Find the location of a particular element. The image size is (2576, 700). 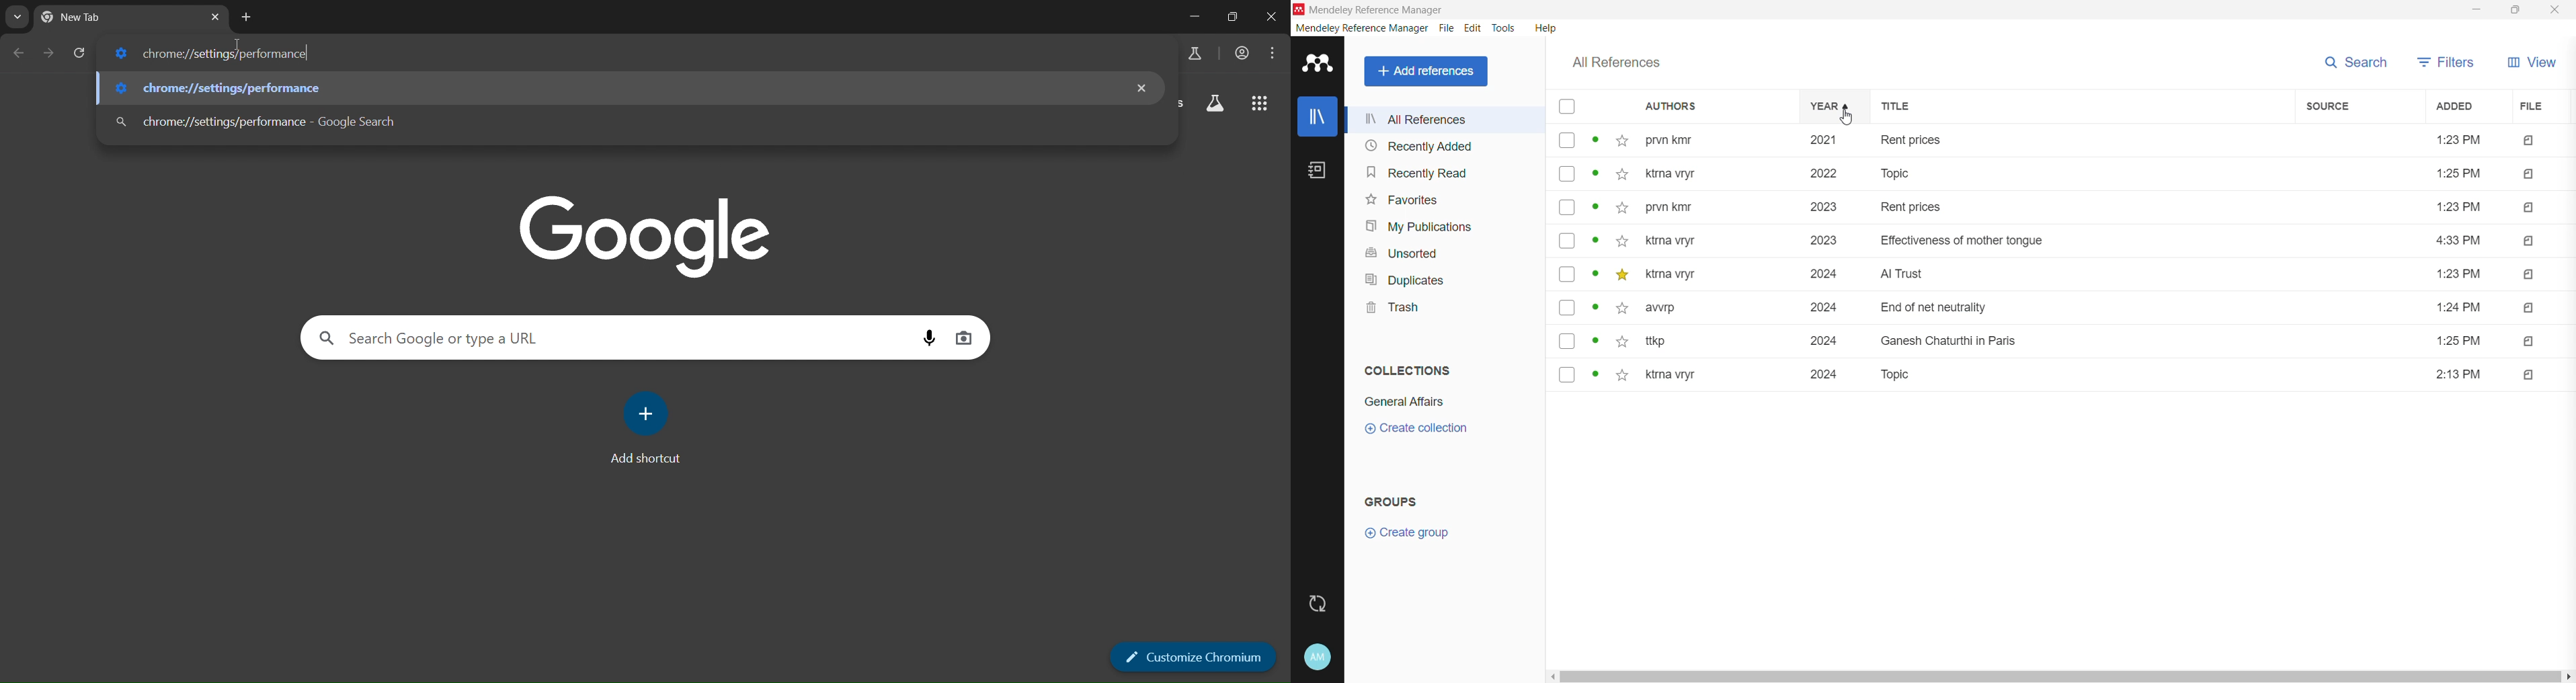

Help is located at coordinates (1545, 27).